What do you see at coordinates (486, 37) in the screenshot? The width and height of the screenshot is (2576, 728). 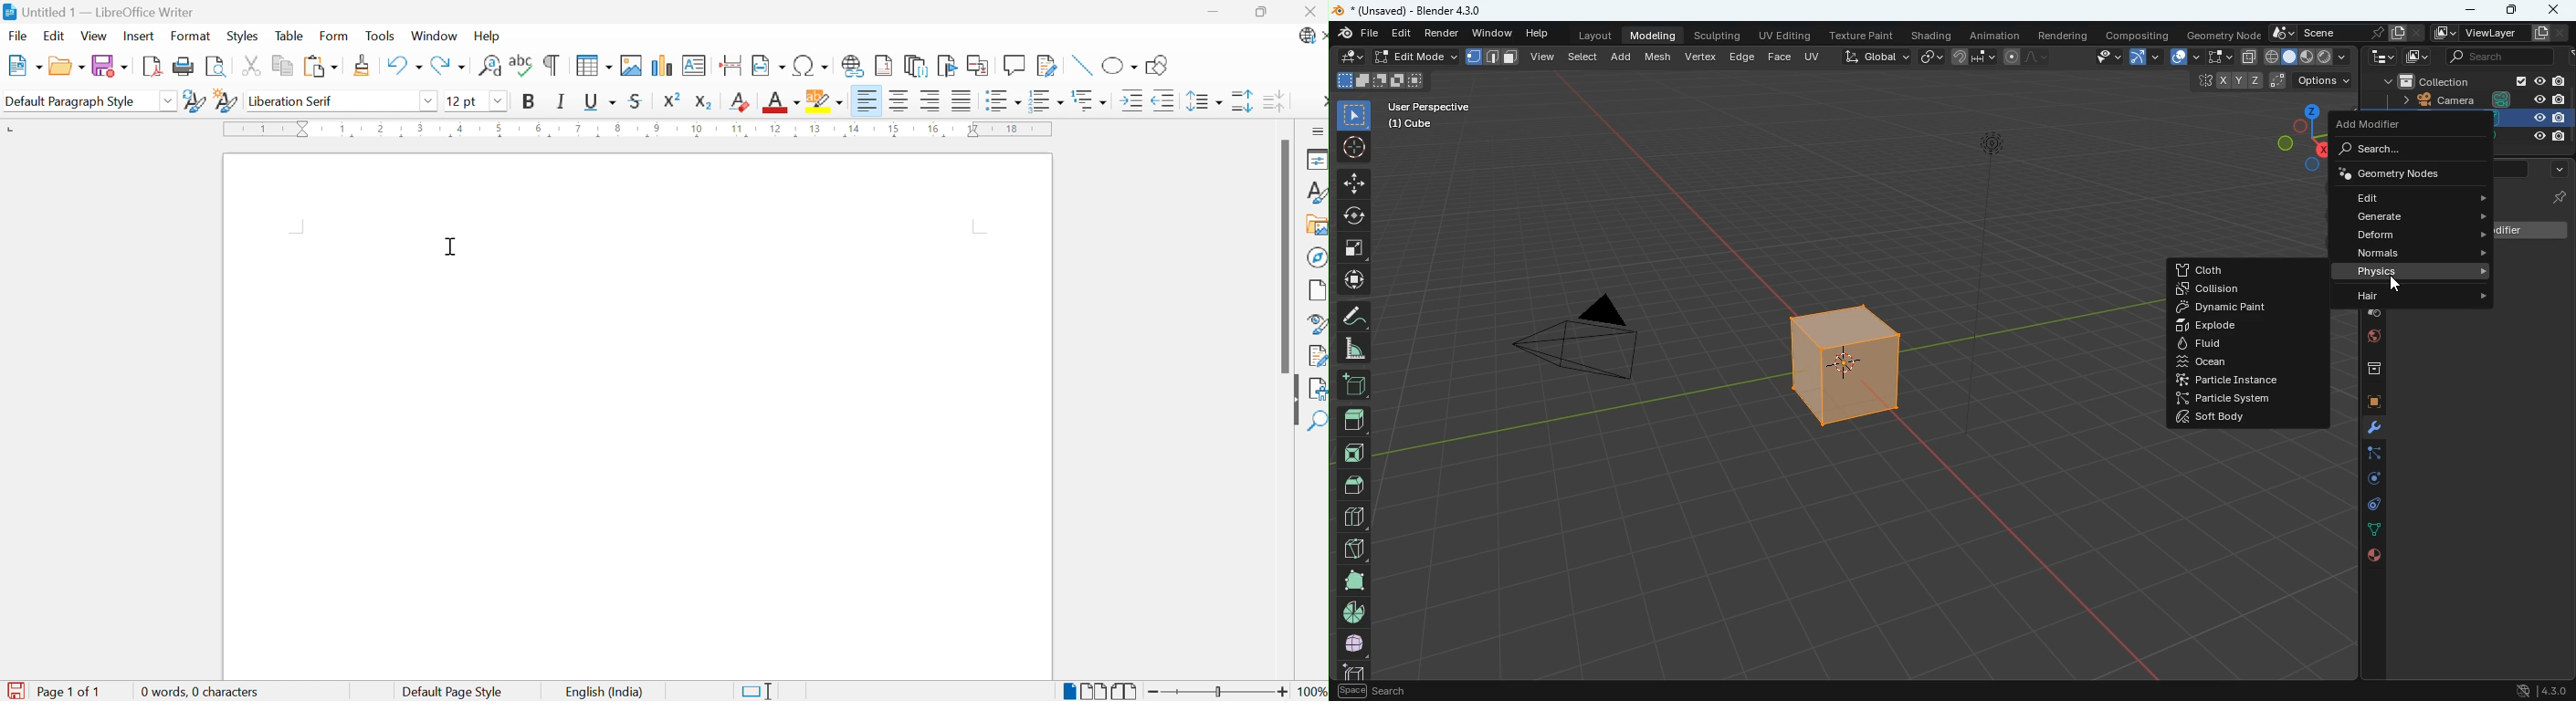 I see `Help` at bounding box center [486, 37].